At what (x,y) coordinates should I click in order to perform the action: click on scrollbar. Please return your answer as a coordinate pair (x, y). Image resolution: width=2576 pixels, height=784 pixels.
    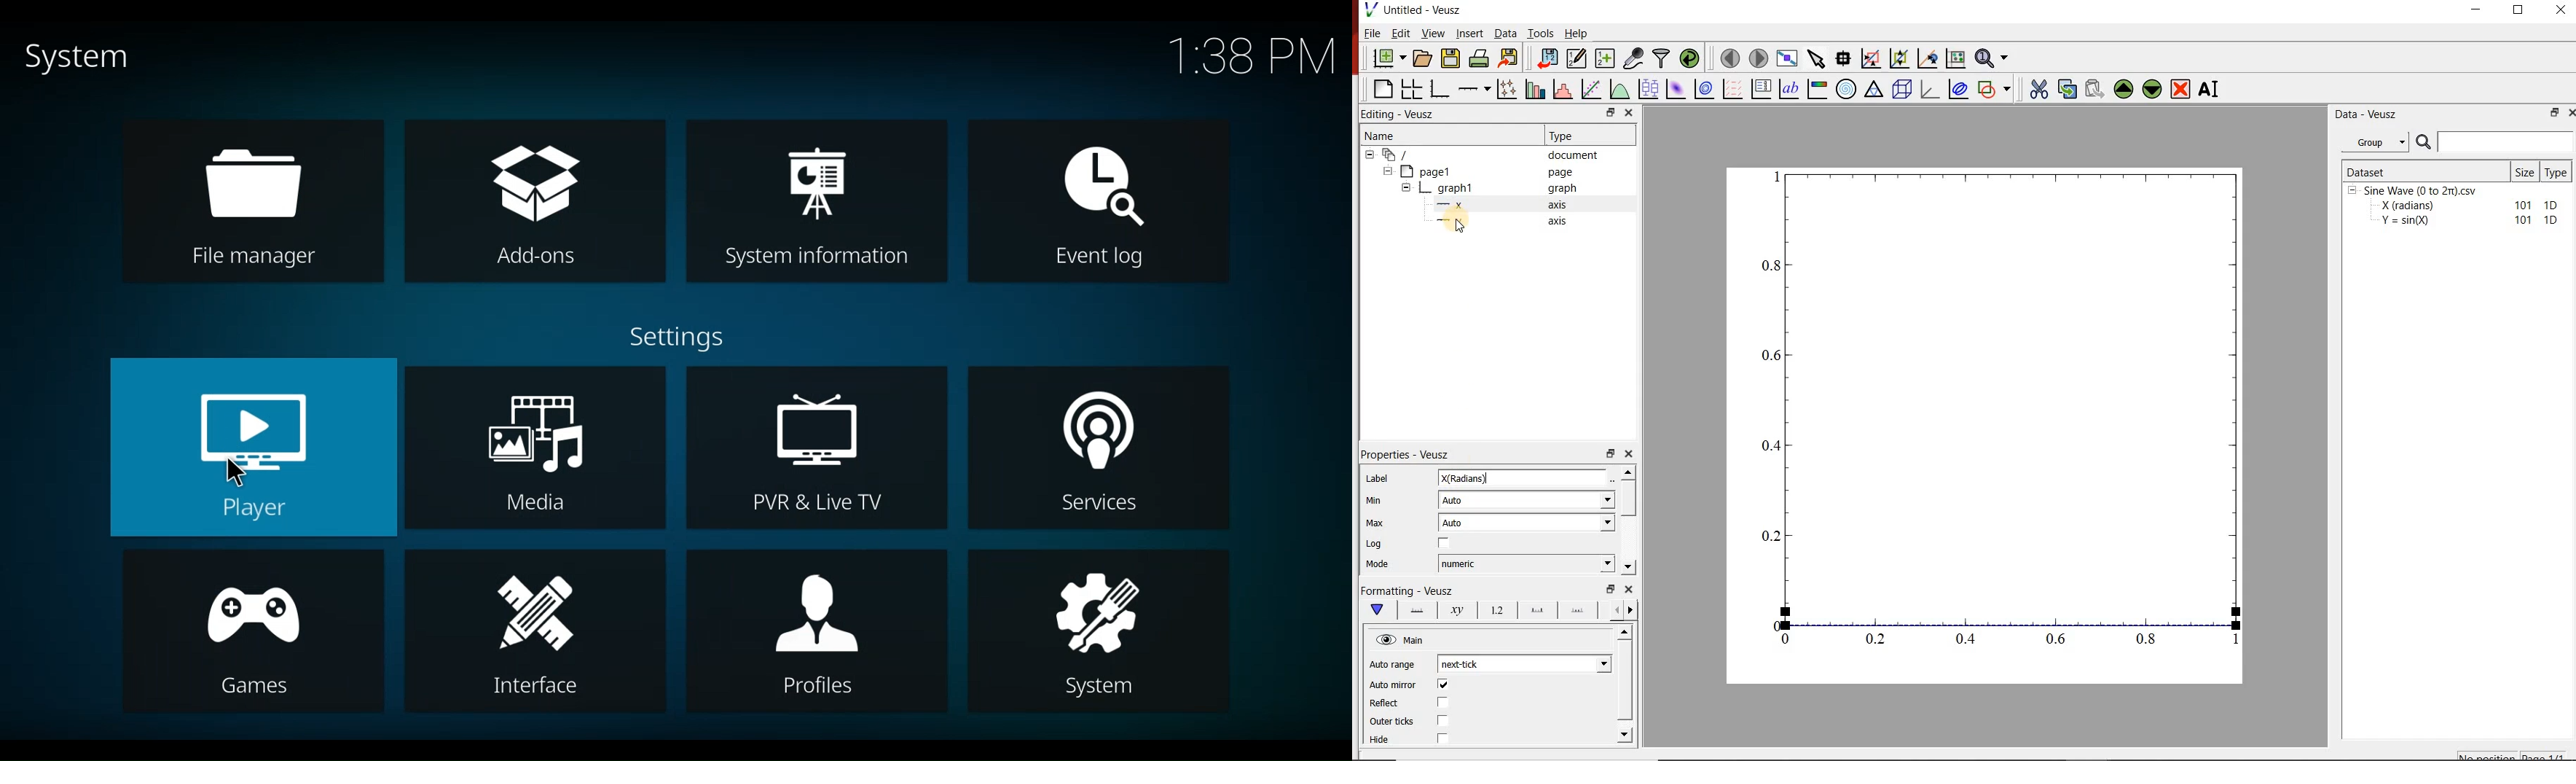
    Looking at the image, I should click on (1630, 499).